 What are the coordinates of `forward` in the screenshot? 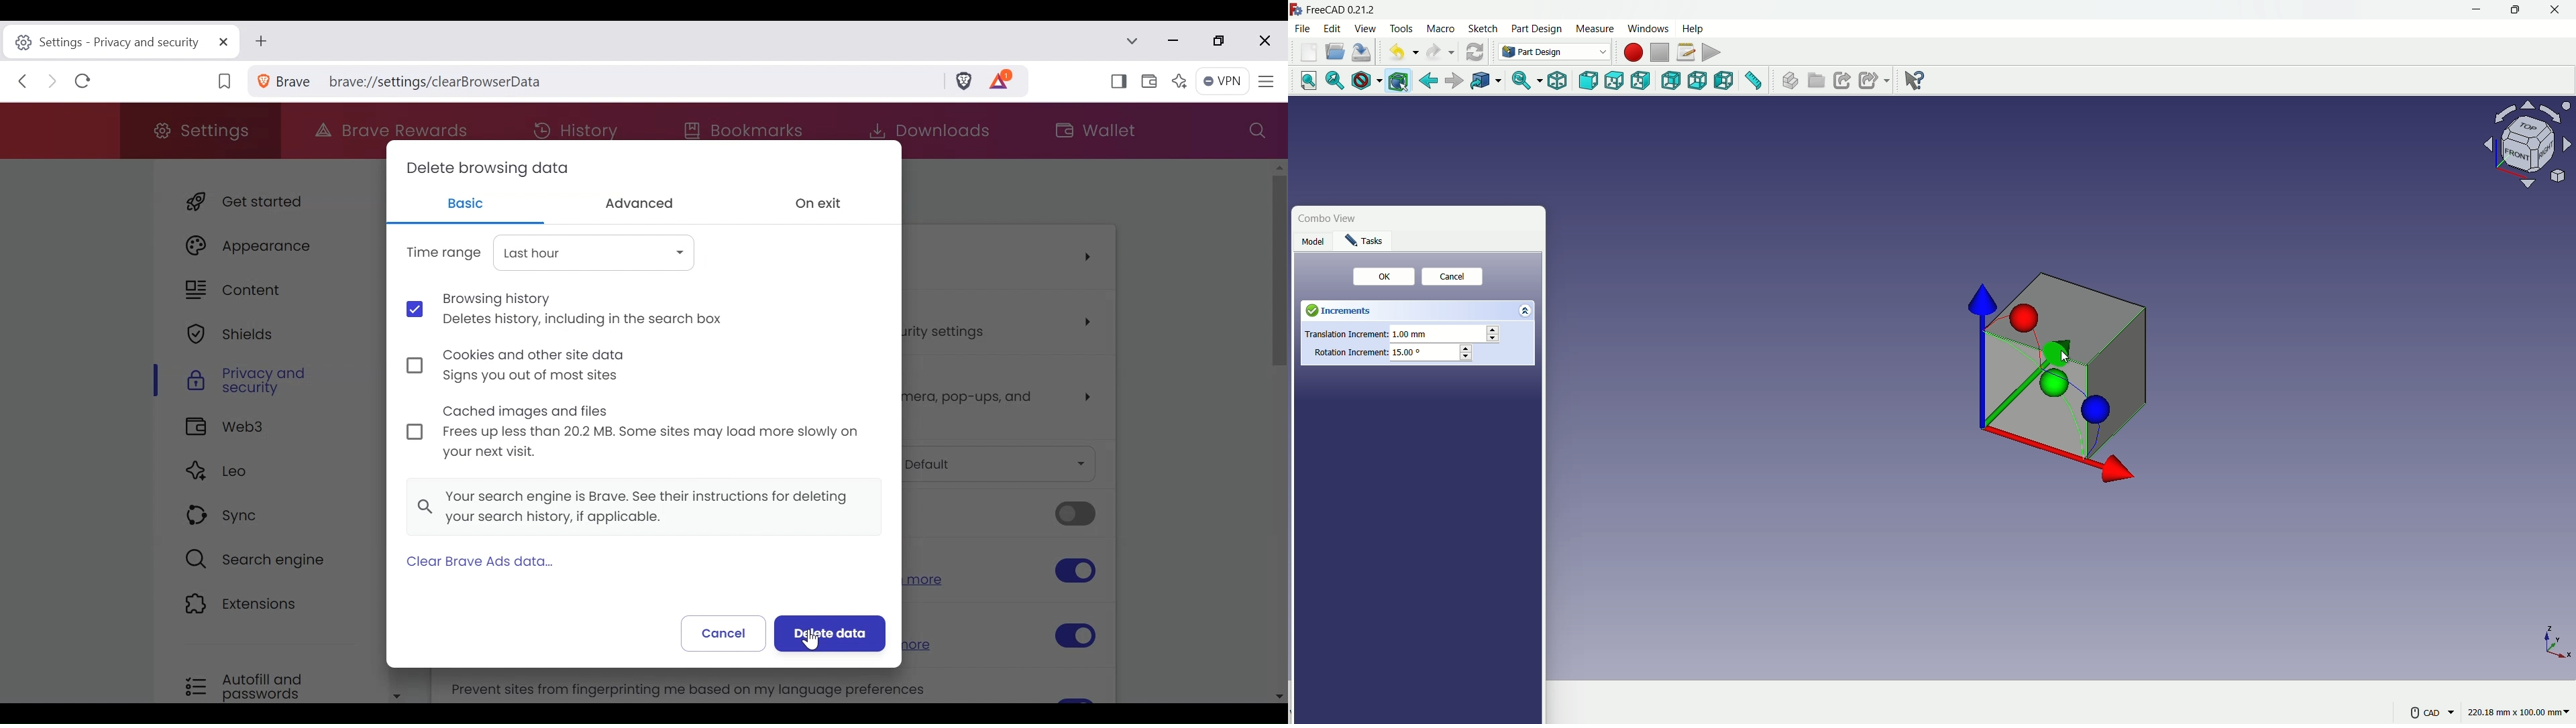 It's located at (1452, 82).